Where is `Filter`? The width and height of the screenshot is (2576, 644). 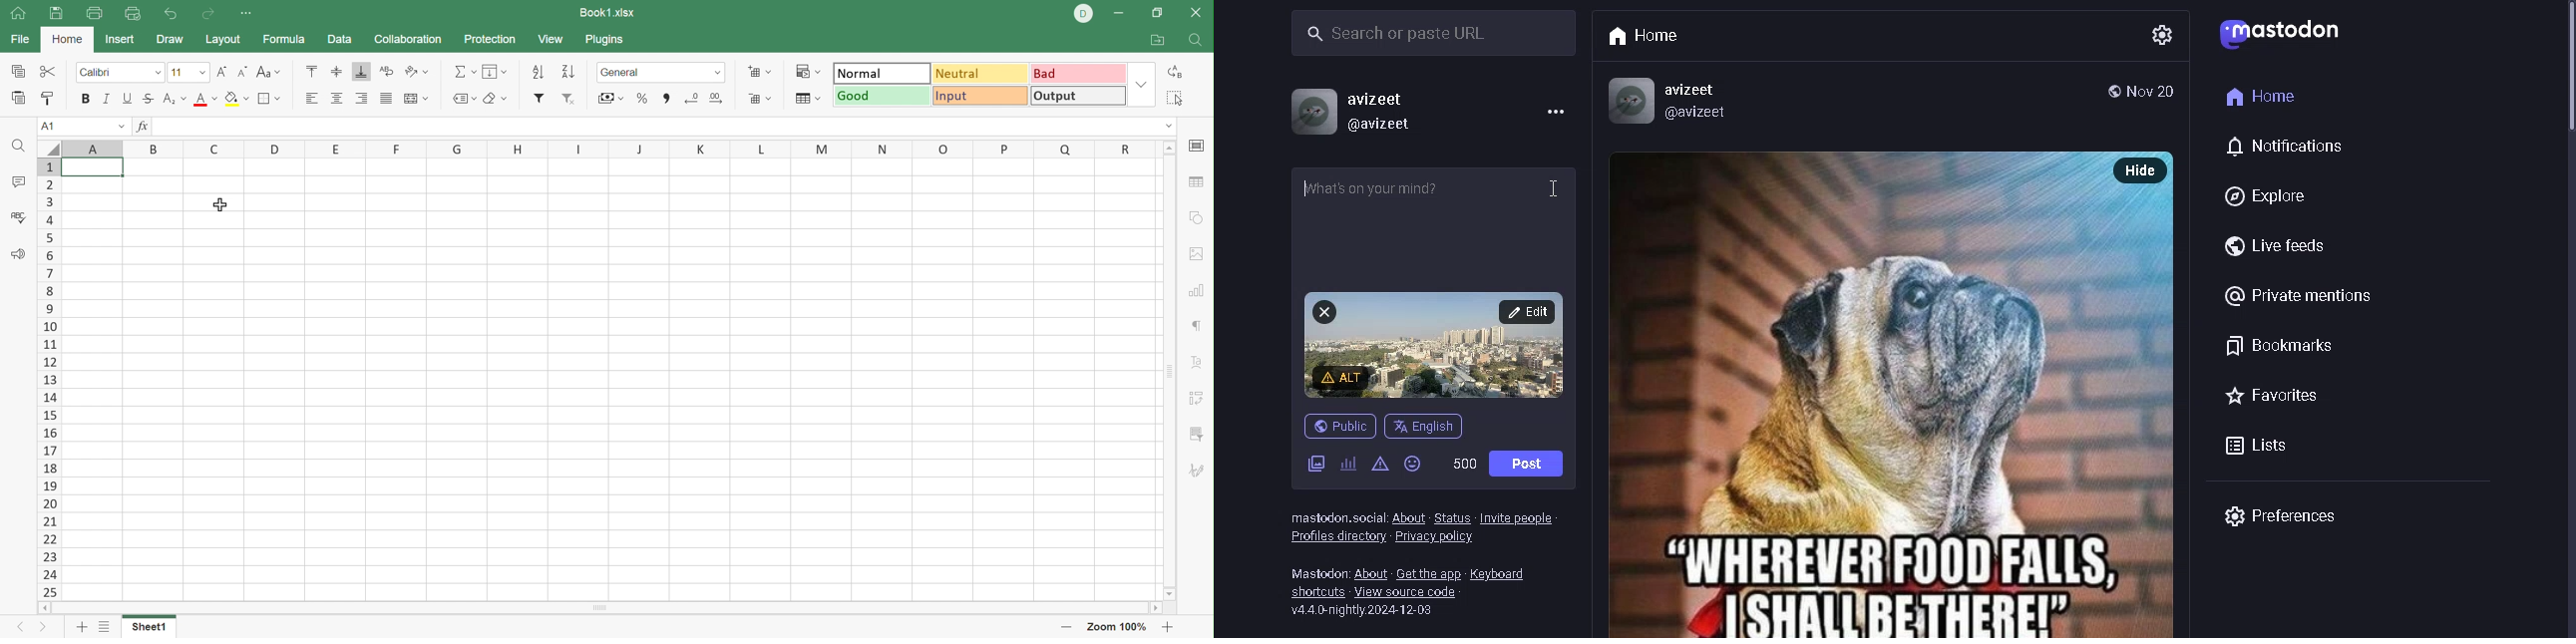
Filter is located at coordinates (539, 99).